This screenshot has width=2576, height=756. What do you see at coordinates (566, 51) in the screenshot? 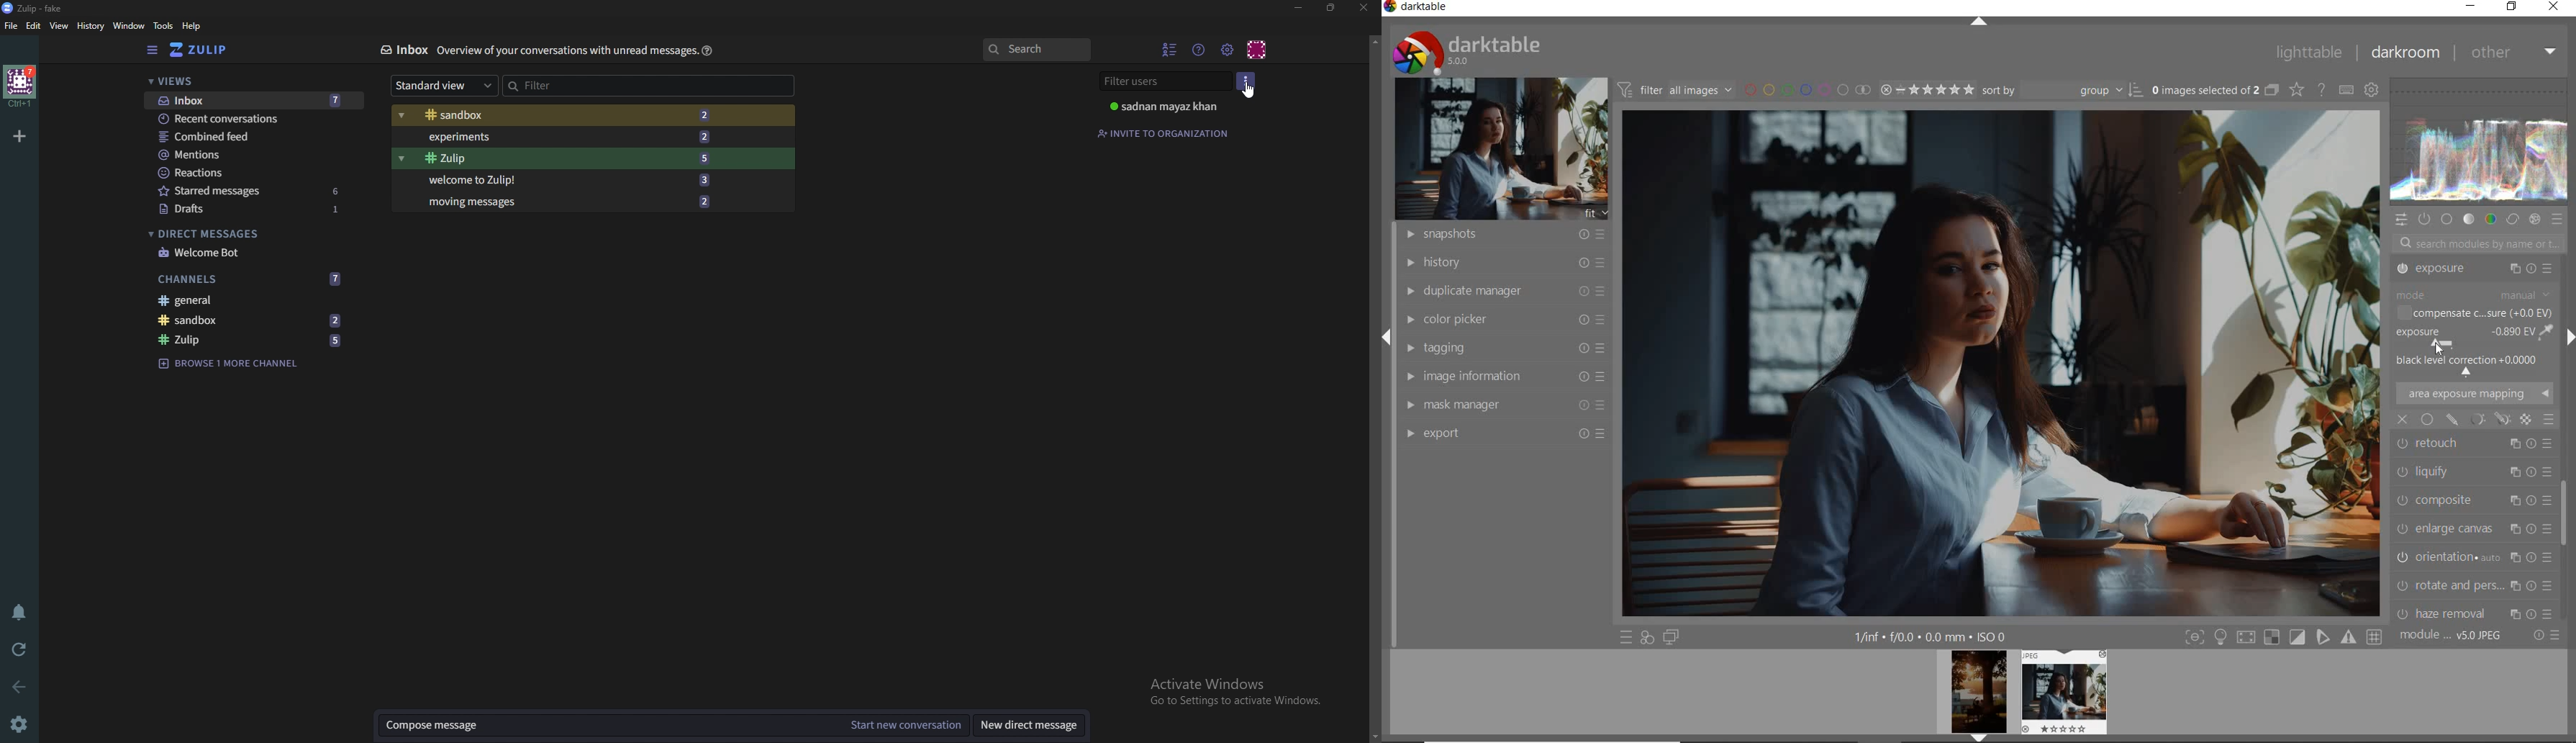
I see `Info` at bounding box center [566, 51].